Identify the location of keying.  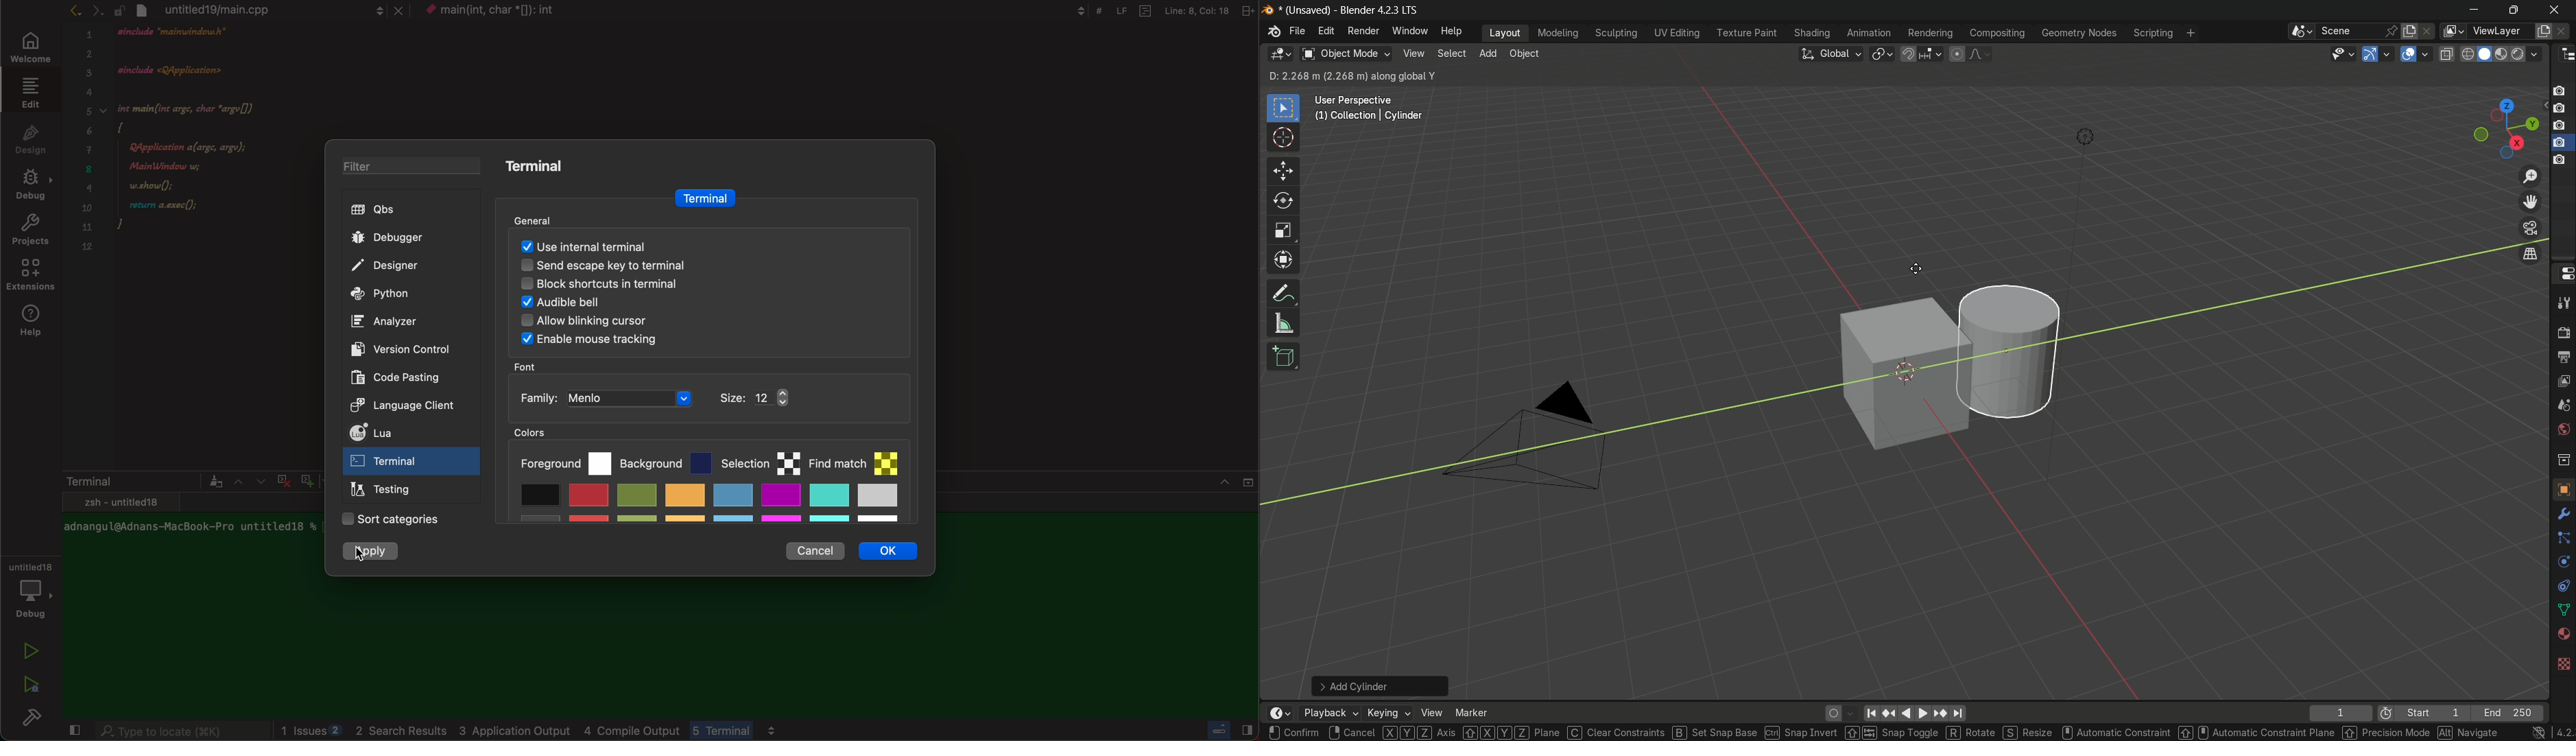
(1387, 713).